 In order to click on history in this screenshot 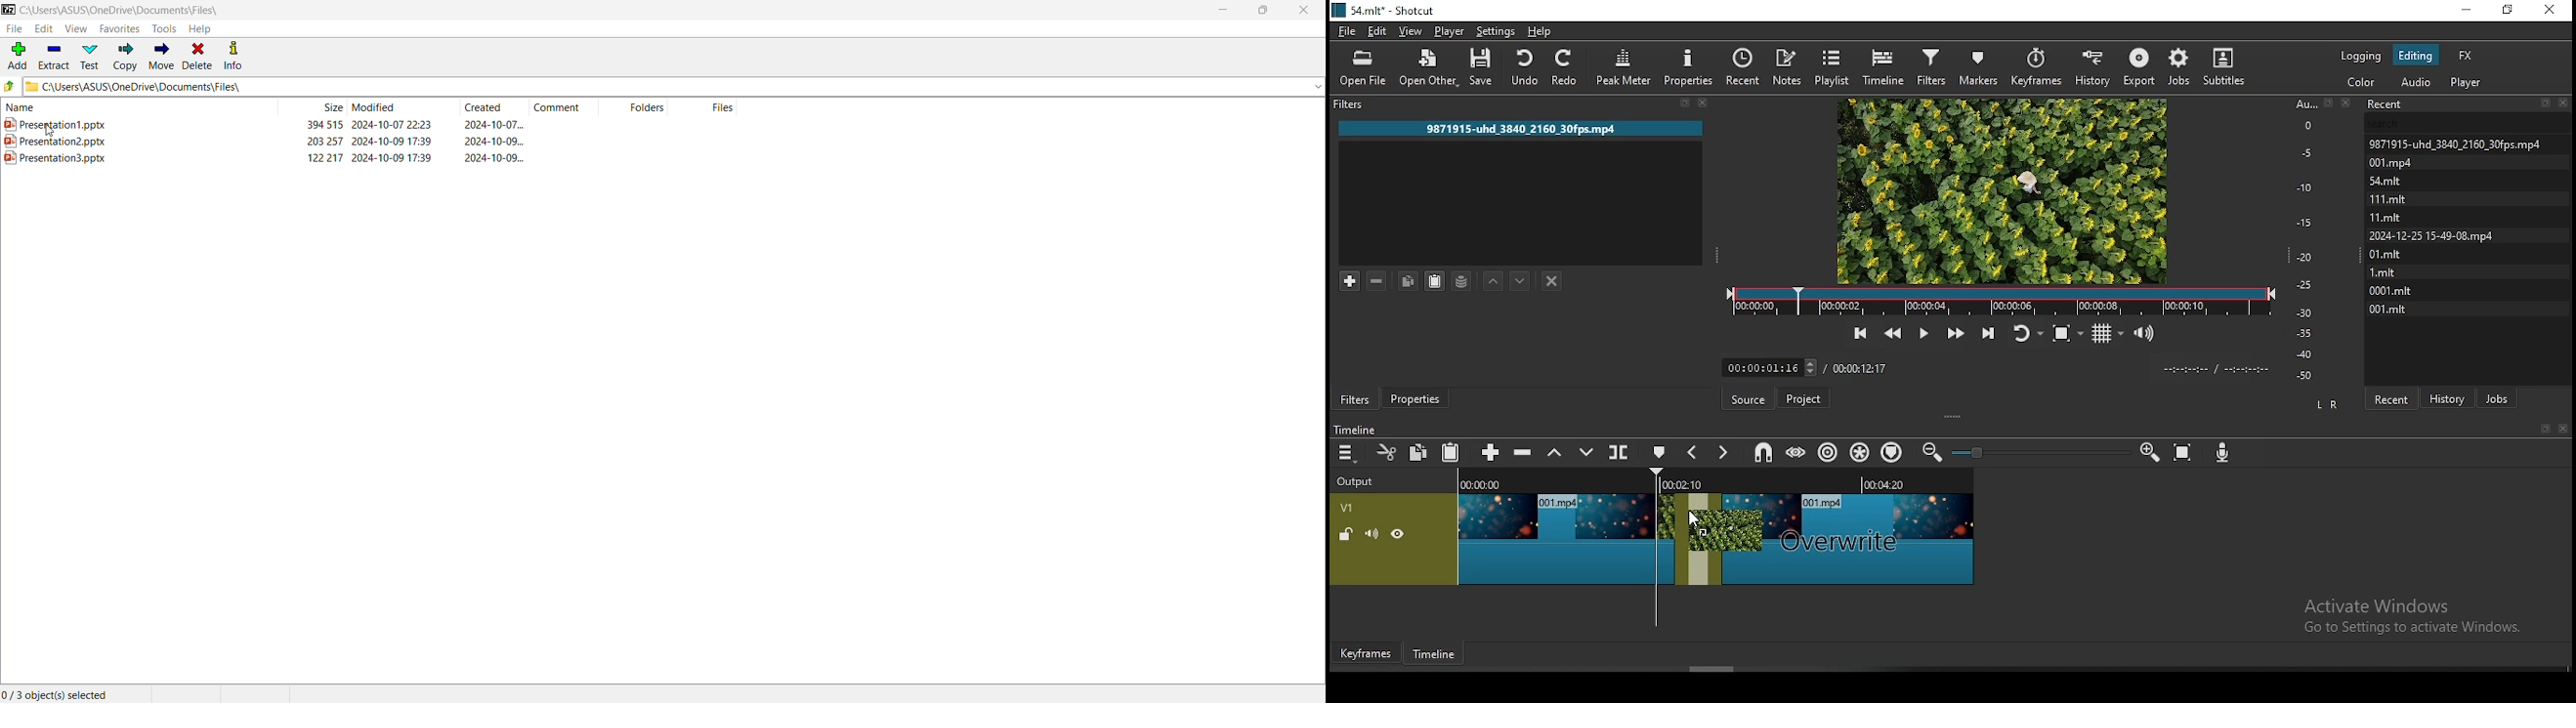, I will do `click(2093, 67)`.